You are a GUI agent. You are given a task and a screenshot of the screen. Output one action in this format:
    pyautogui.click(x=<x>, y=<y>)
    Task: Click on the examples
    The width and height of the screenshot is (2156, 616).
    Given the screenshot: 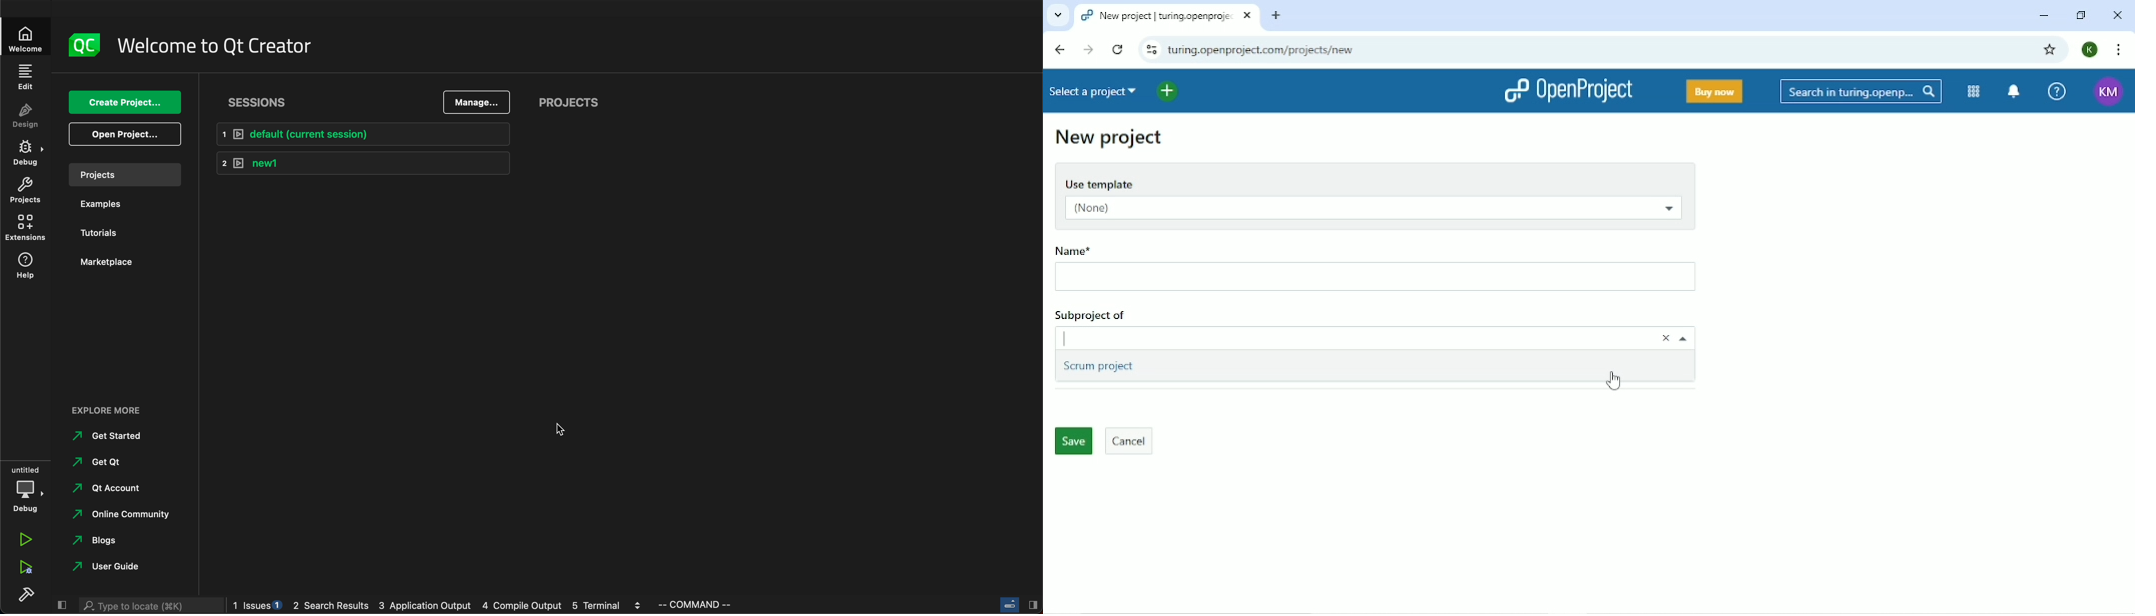 What is the action you would take?
    pyautogui.click(x=104, y=206)
    